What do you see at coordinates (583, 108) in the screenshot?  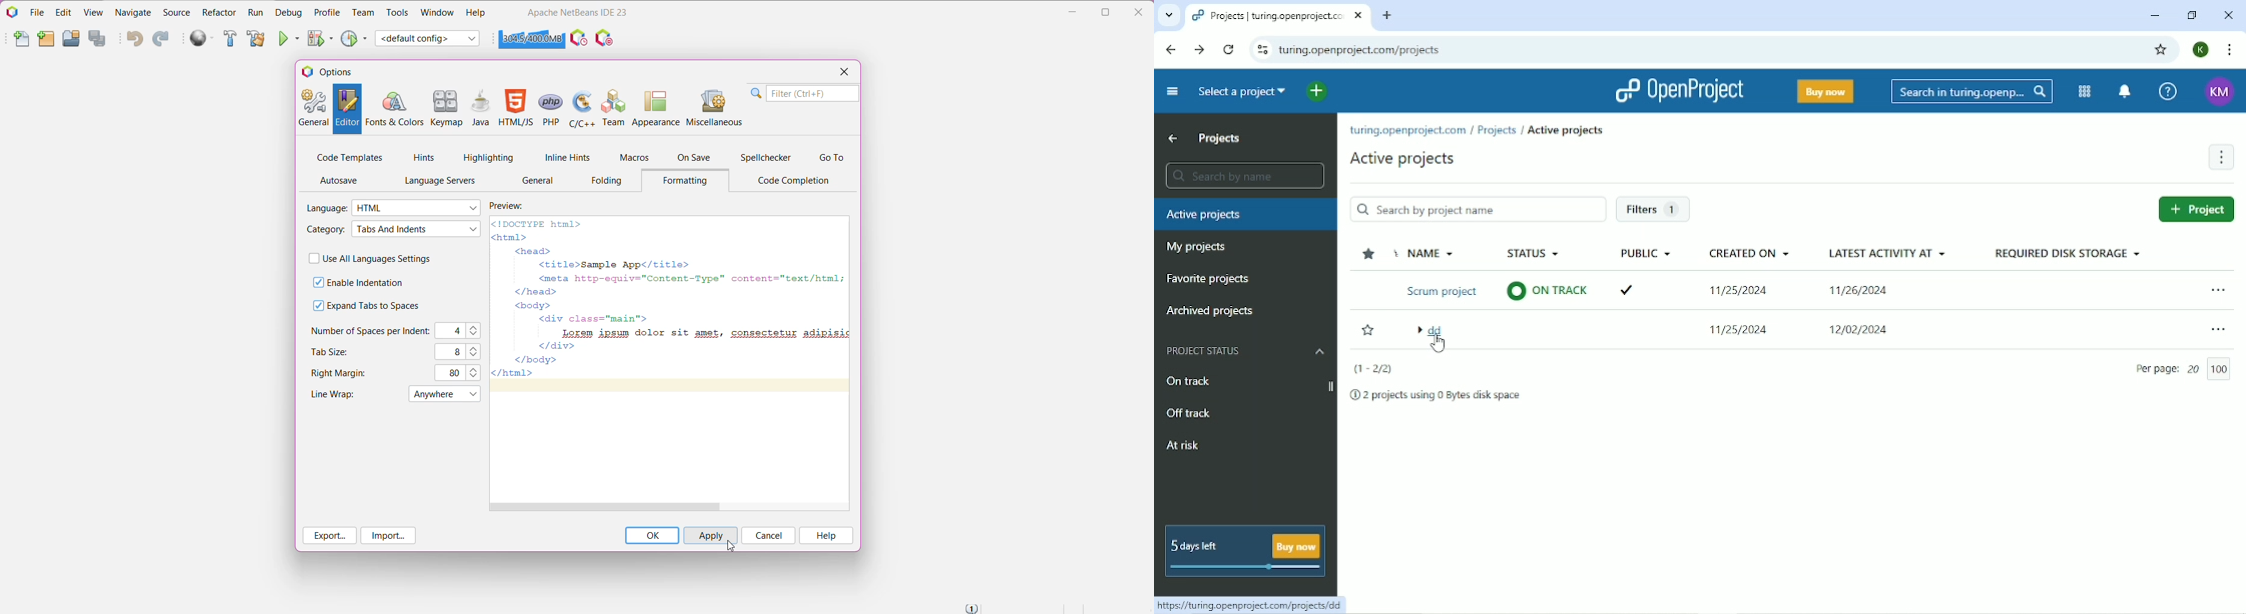 I see `C/C++` at bounding box center [583, 108].